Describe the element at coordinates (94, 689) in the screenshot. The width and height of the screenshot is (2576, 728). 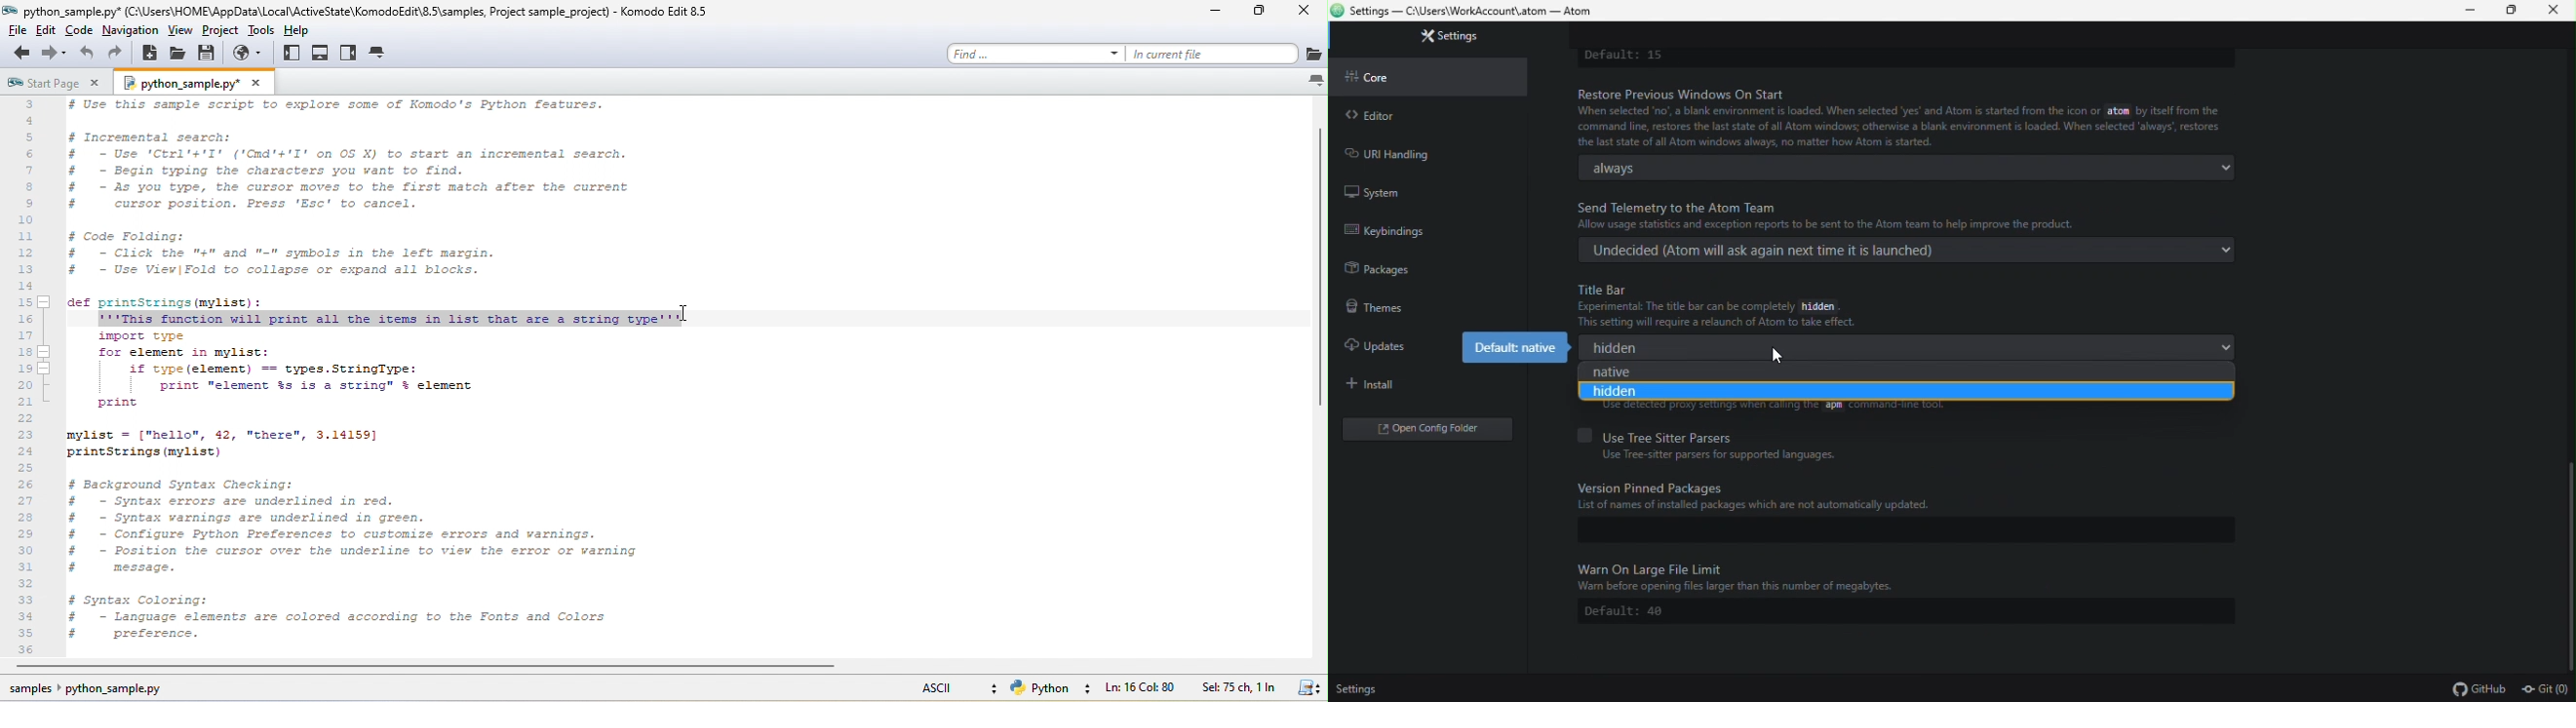
I see `sample python sample py` at that location.